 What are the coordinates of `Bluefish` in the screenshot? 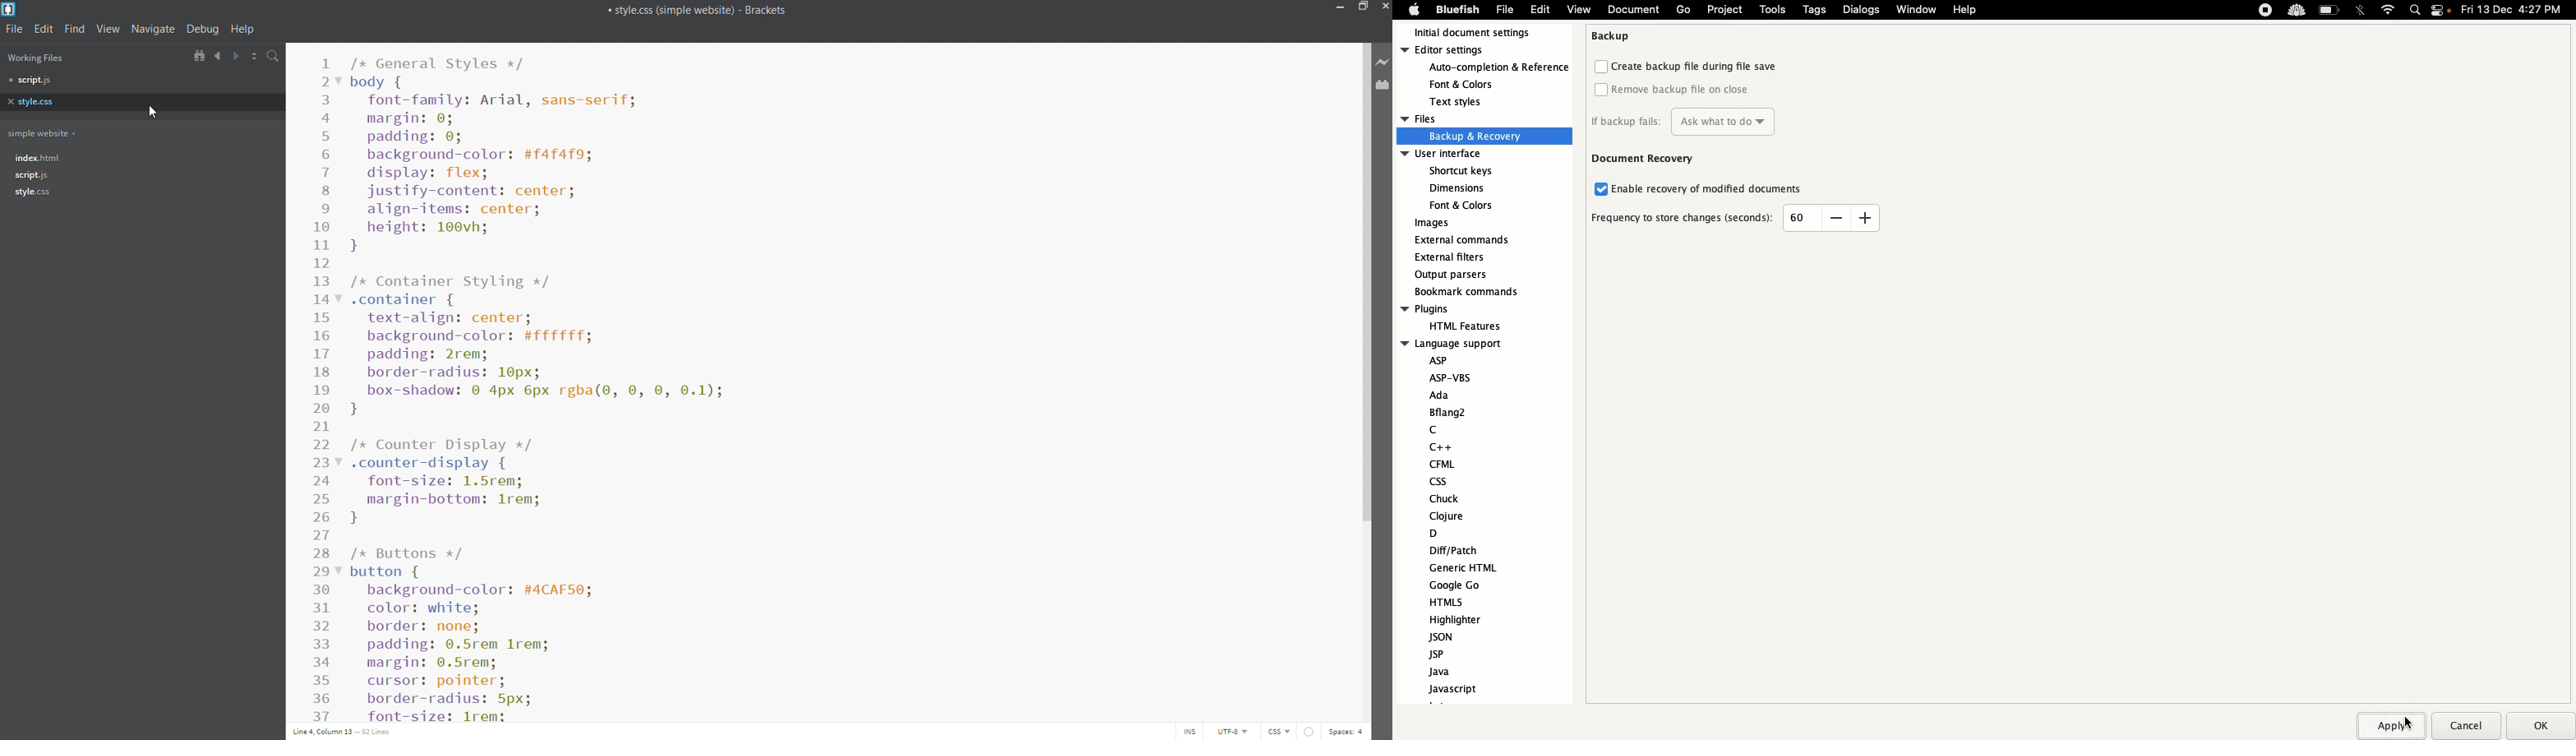 It's located at (1456, 11).